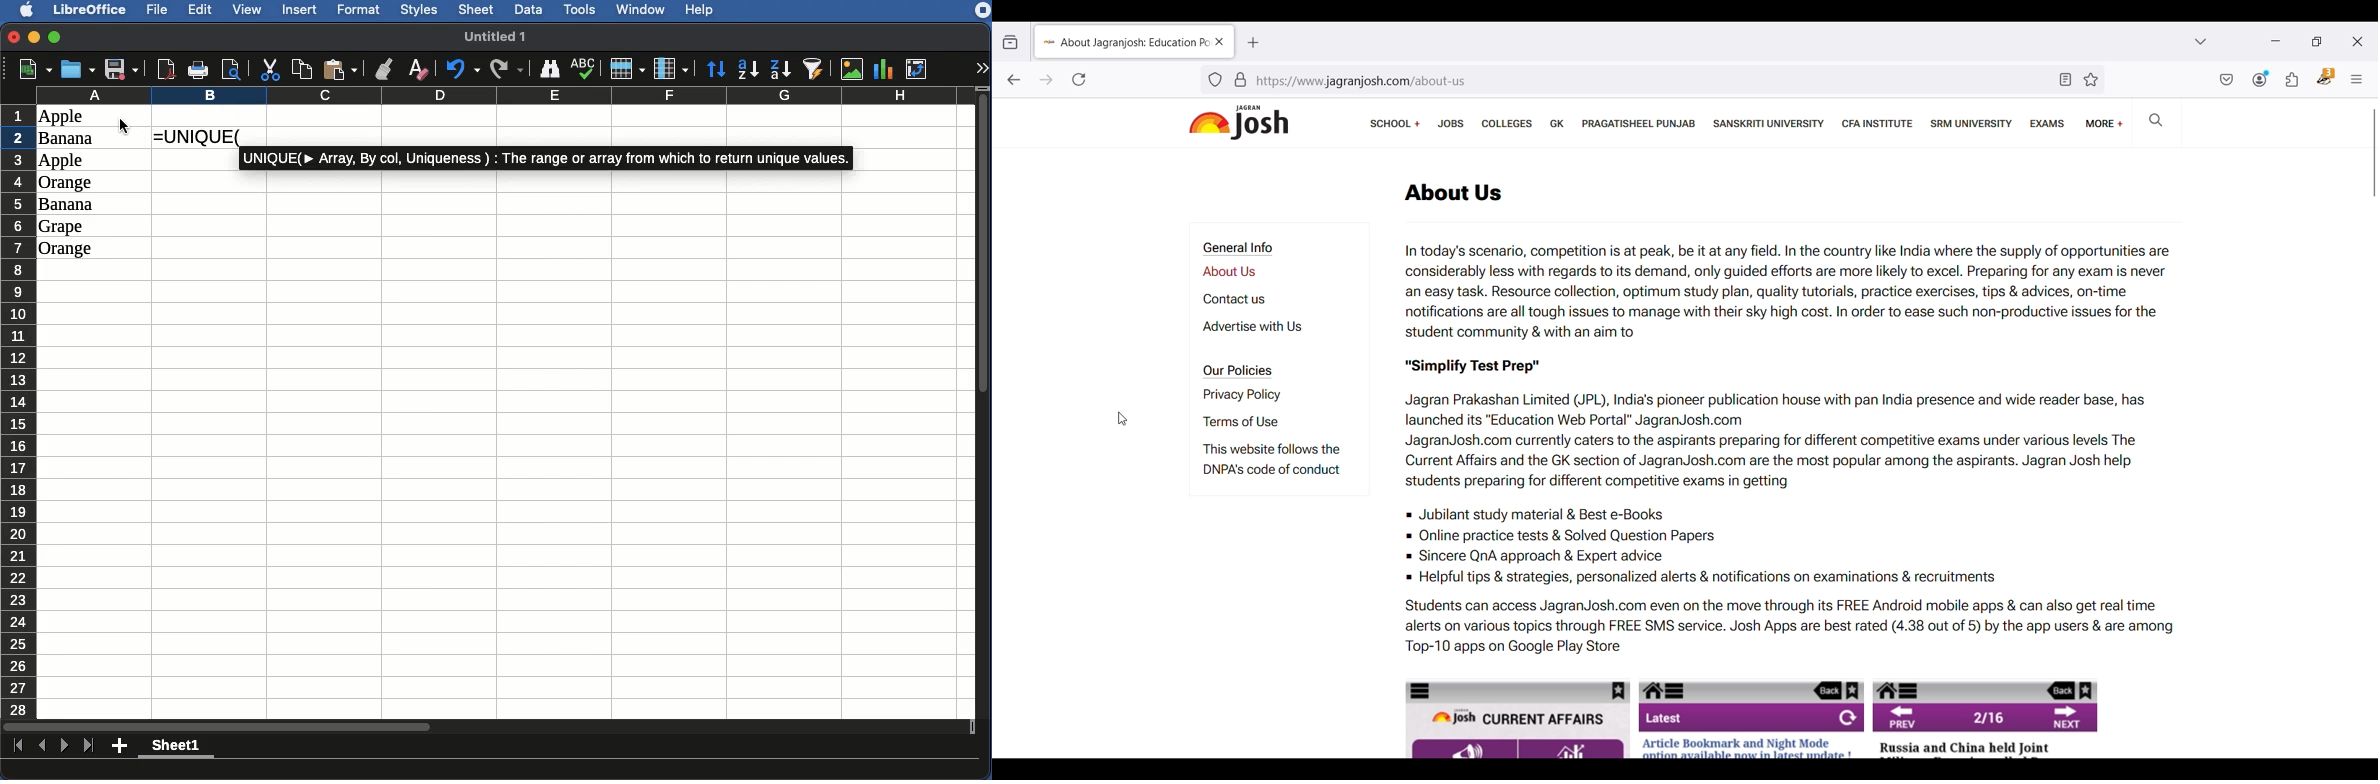  Describe the element at coordinates (2293, 79) in the screenshot. I see `Extensions` at that location.